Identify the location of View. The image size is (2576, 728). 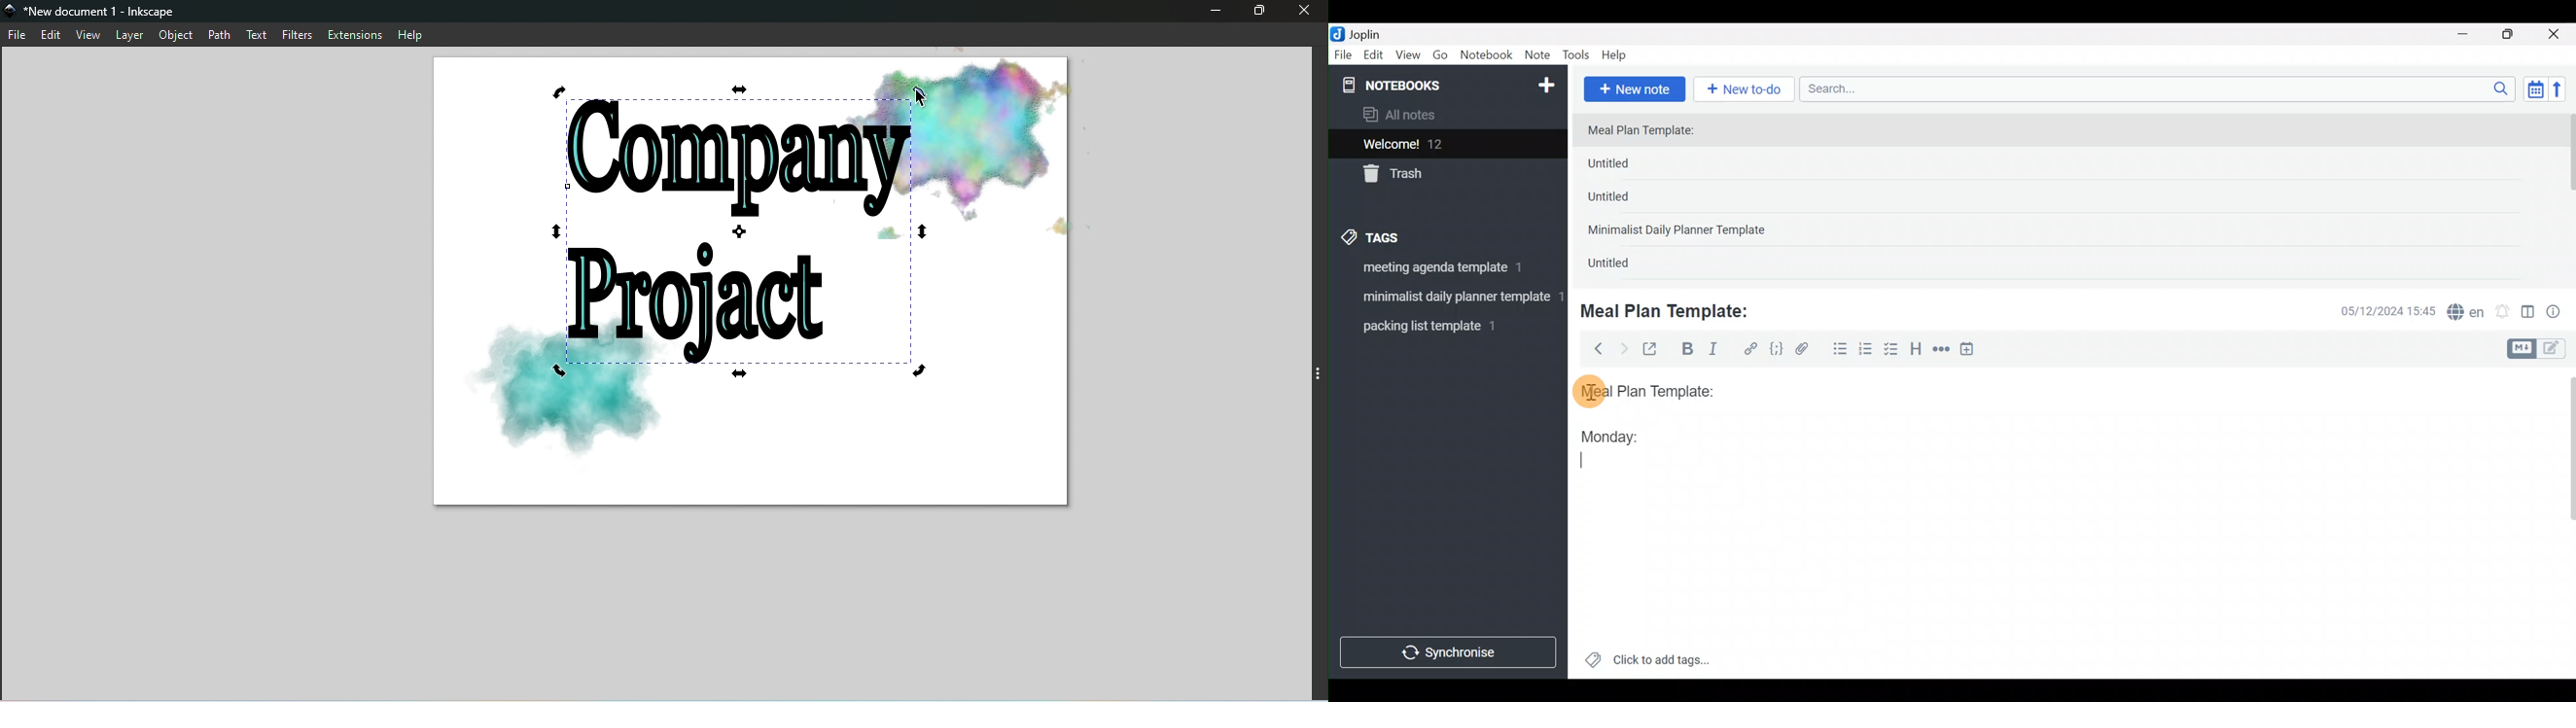
(88, 34).